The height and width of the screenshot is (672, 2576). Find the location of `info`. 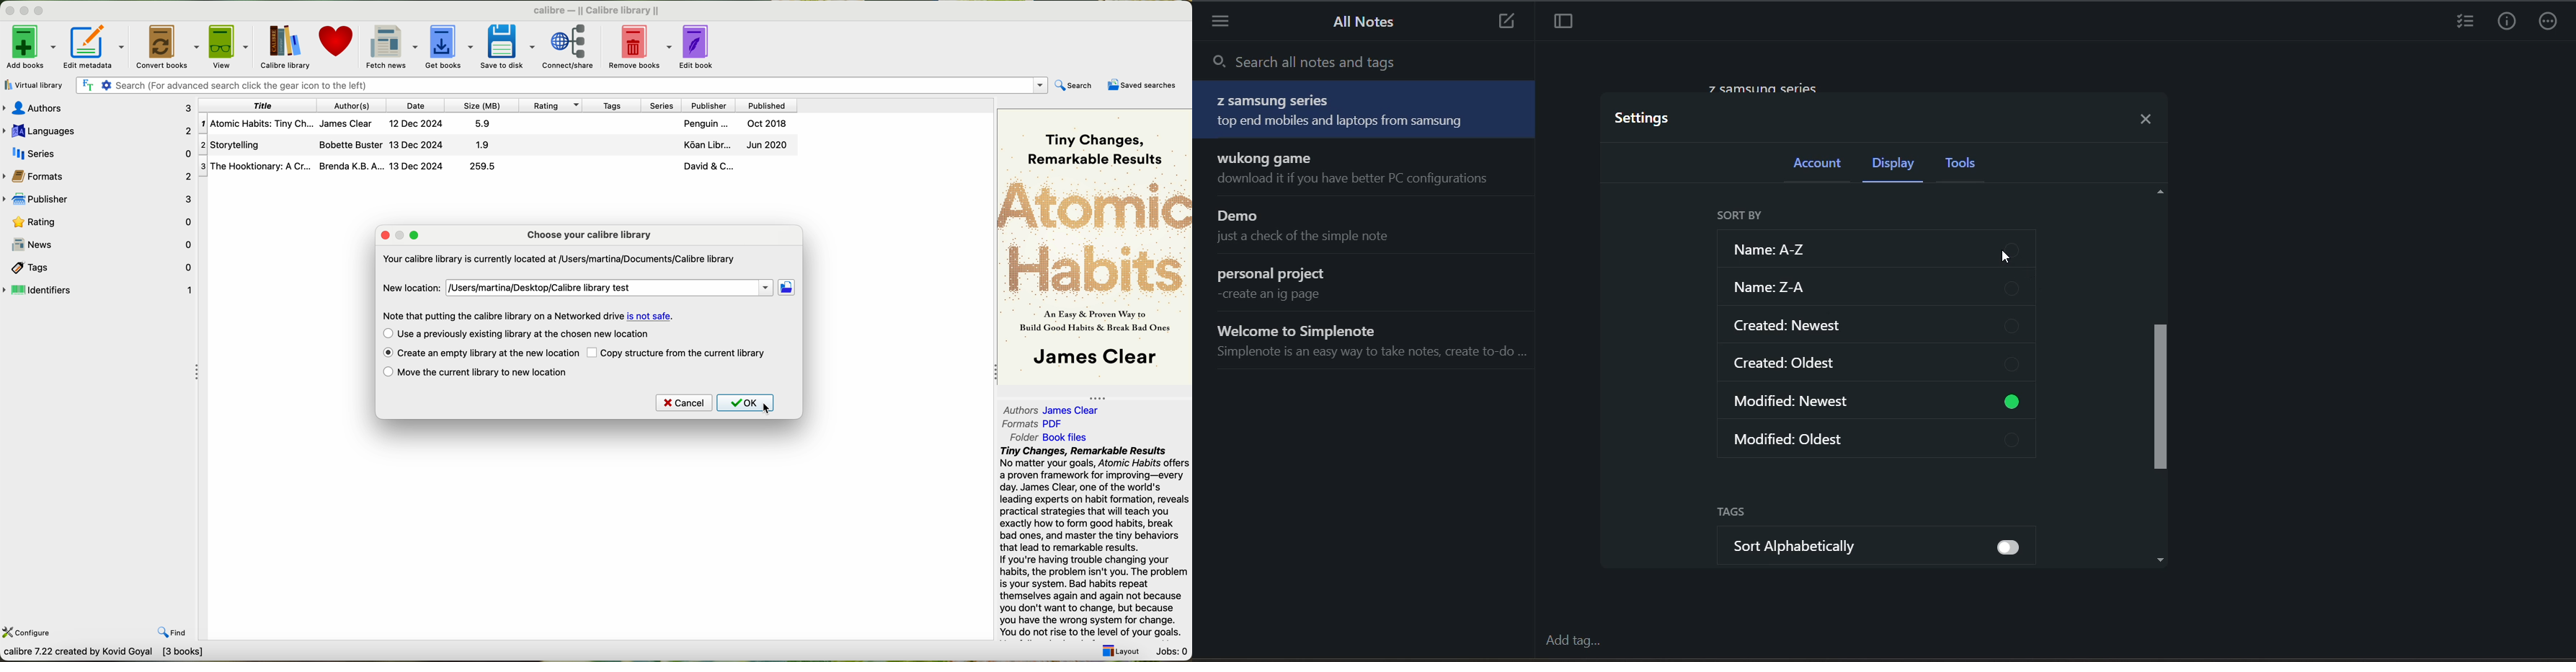

info is located at coordinates (2507, 22).